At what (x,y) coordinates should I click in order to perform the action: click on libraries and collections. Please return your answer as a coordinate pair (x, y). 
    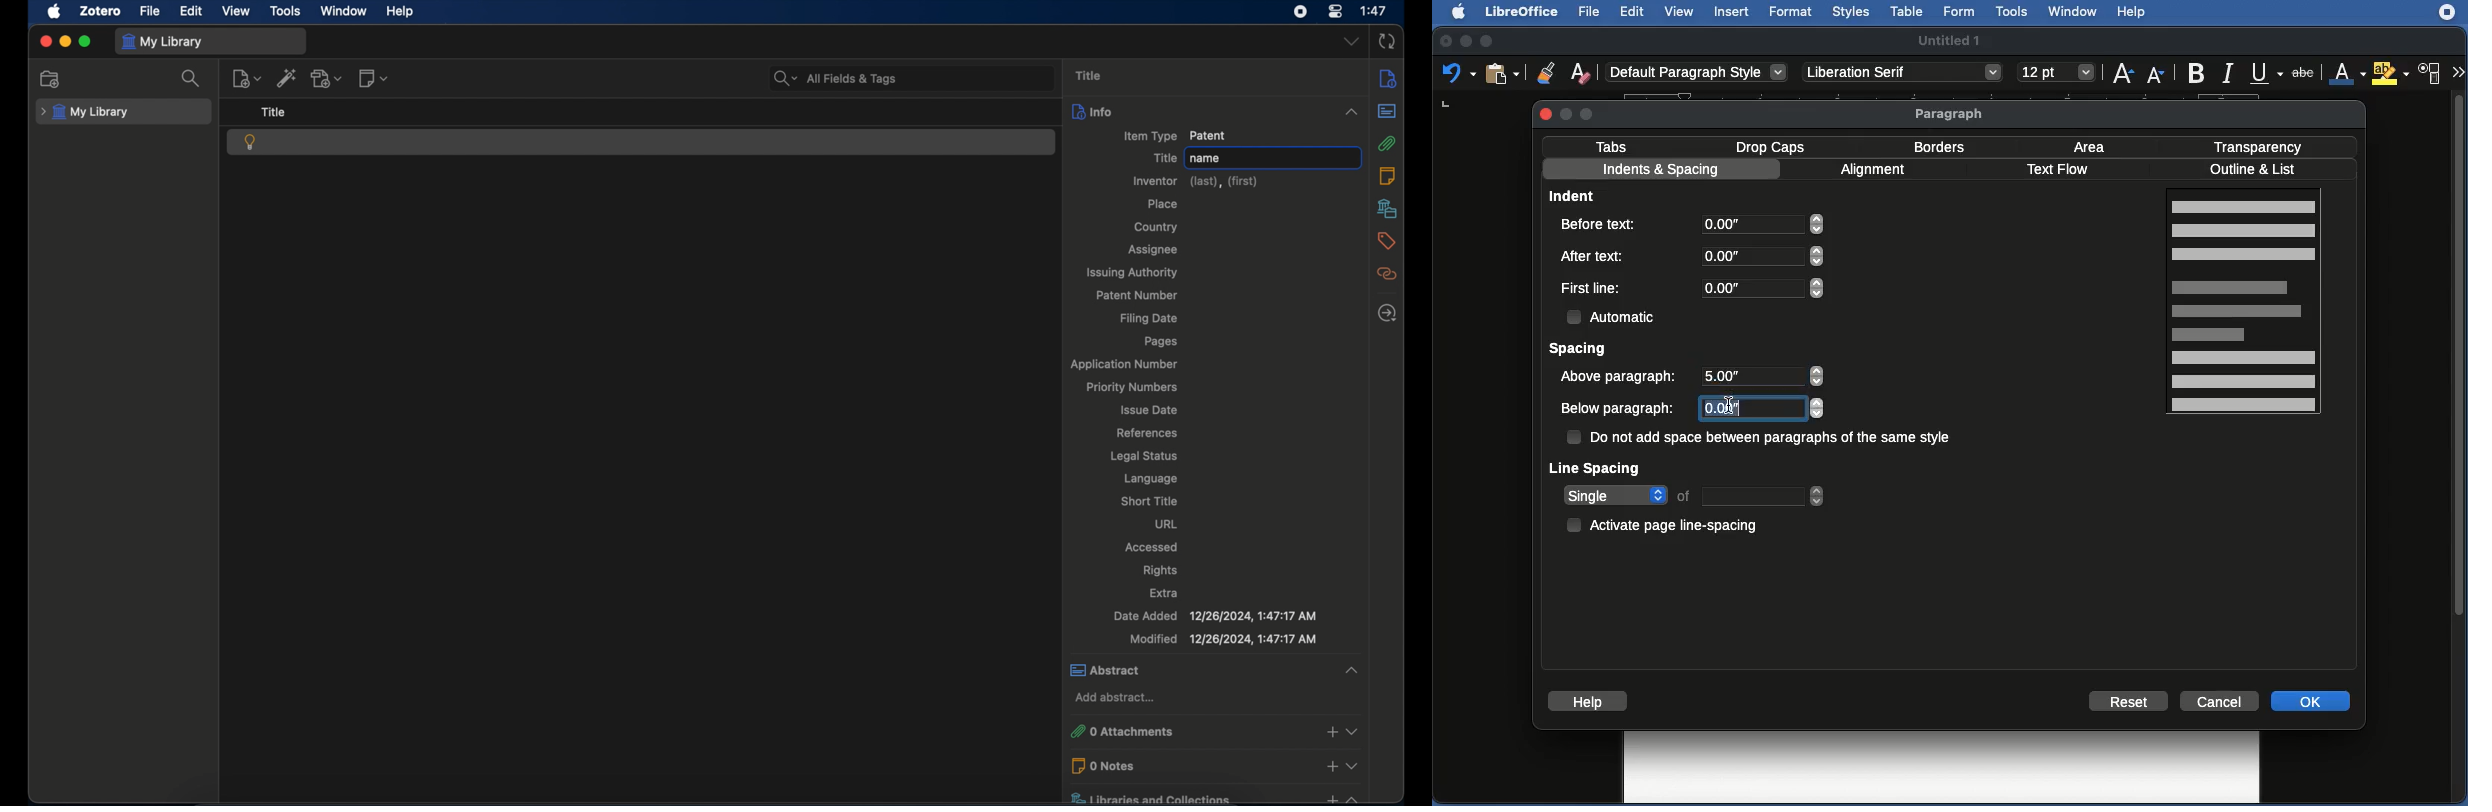
    Looking at the image, I should click on (1170, 794).